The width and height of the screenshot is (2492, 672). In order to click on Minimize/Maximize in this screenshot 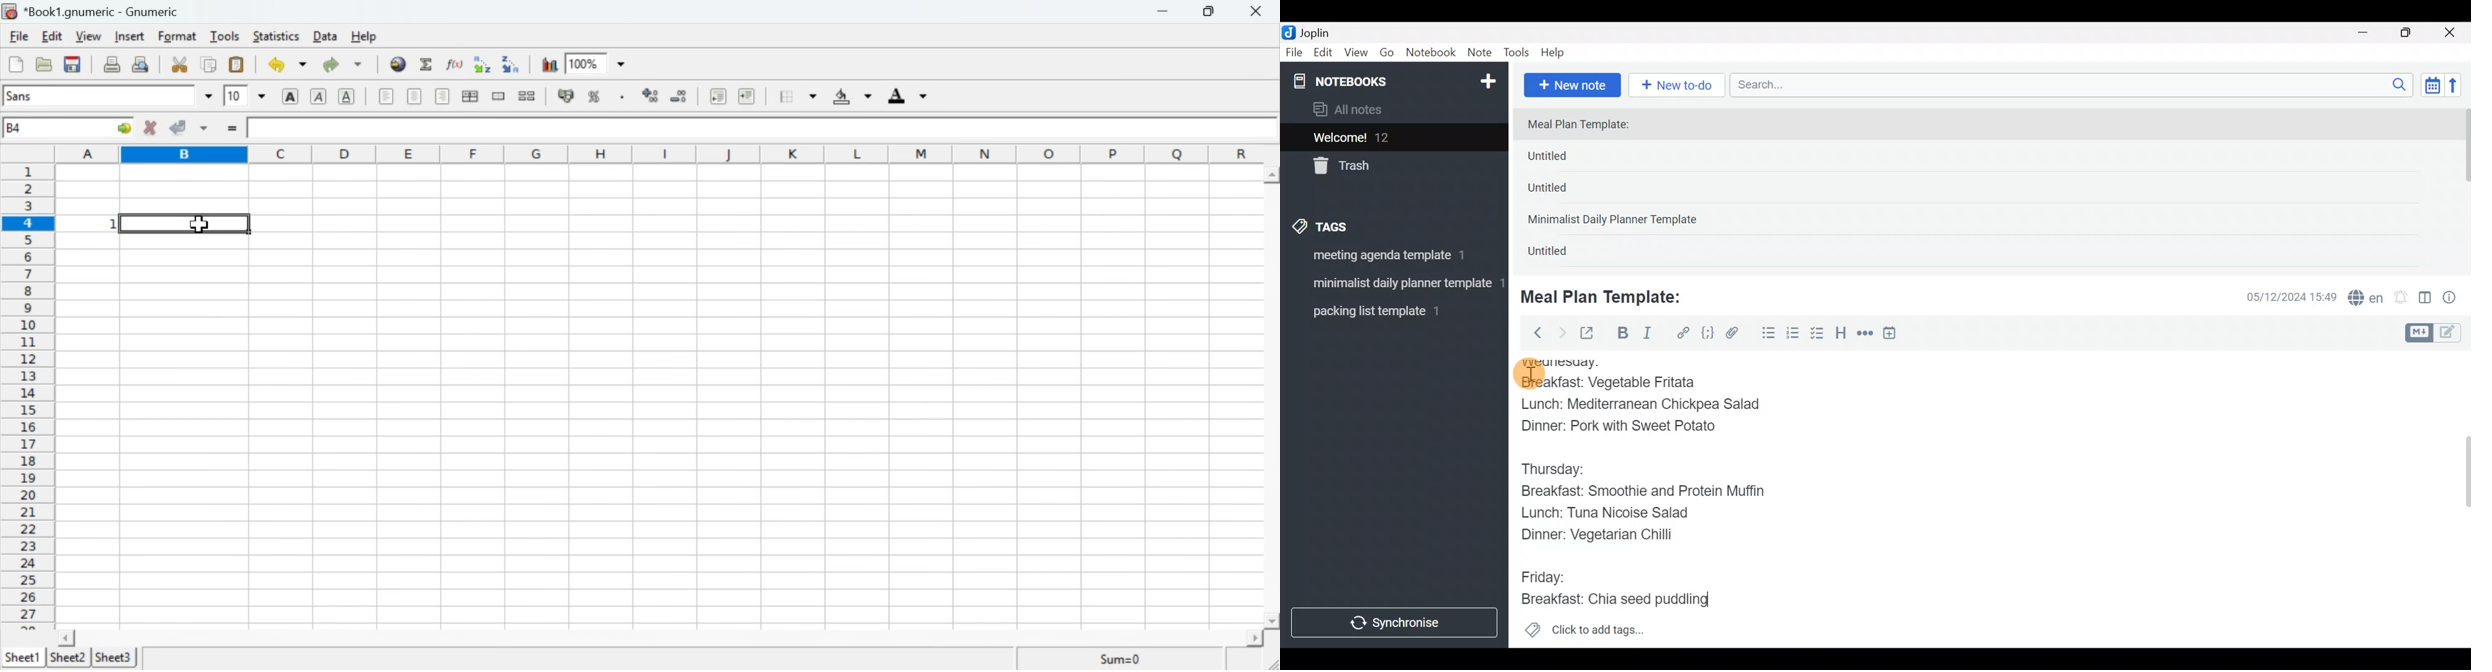, I will do `click(1210, 12)`.